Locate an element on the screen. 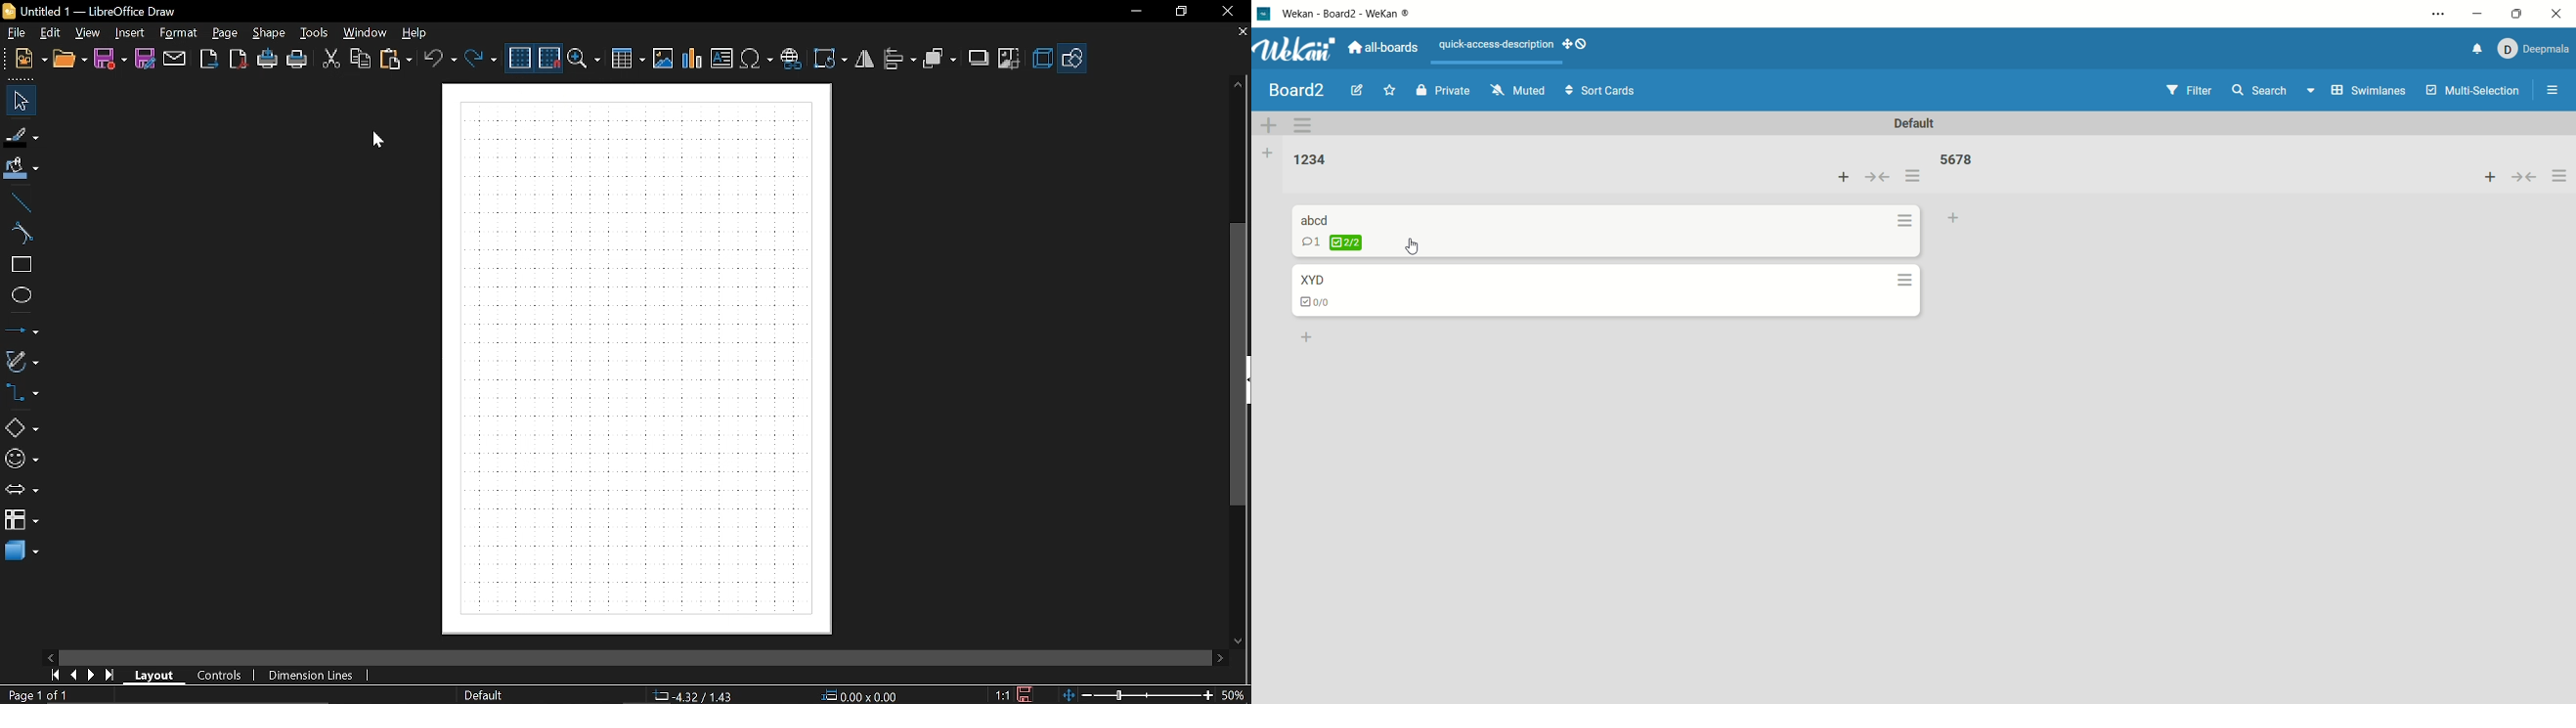 This screenshot has width=2576, height=728. flowchart is located at coordinates (22, 520).